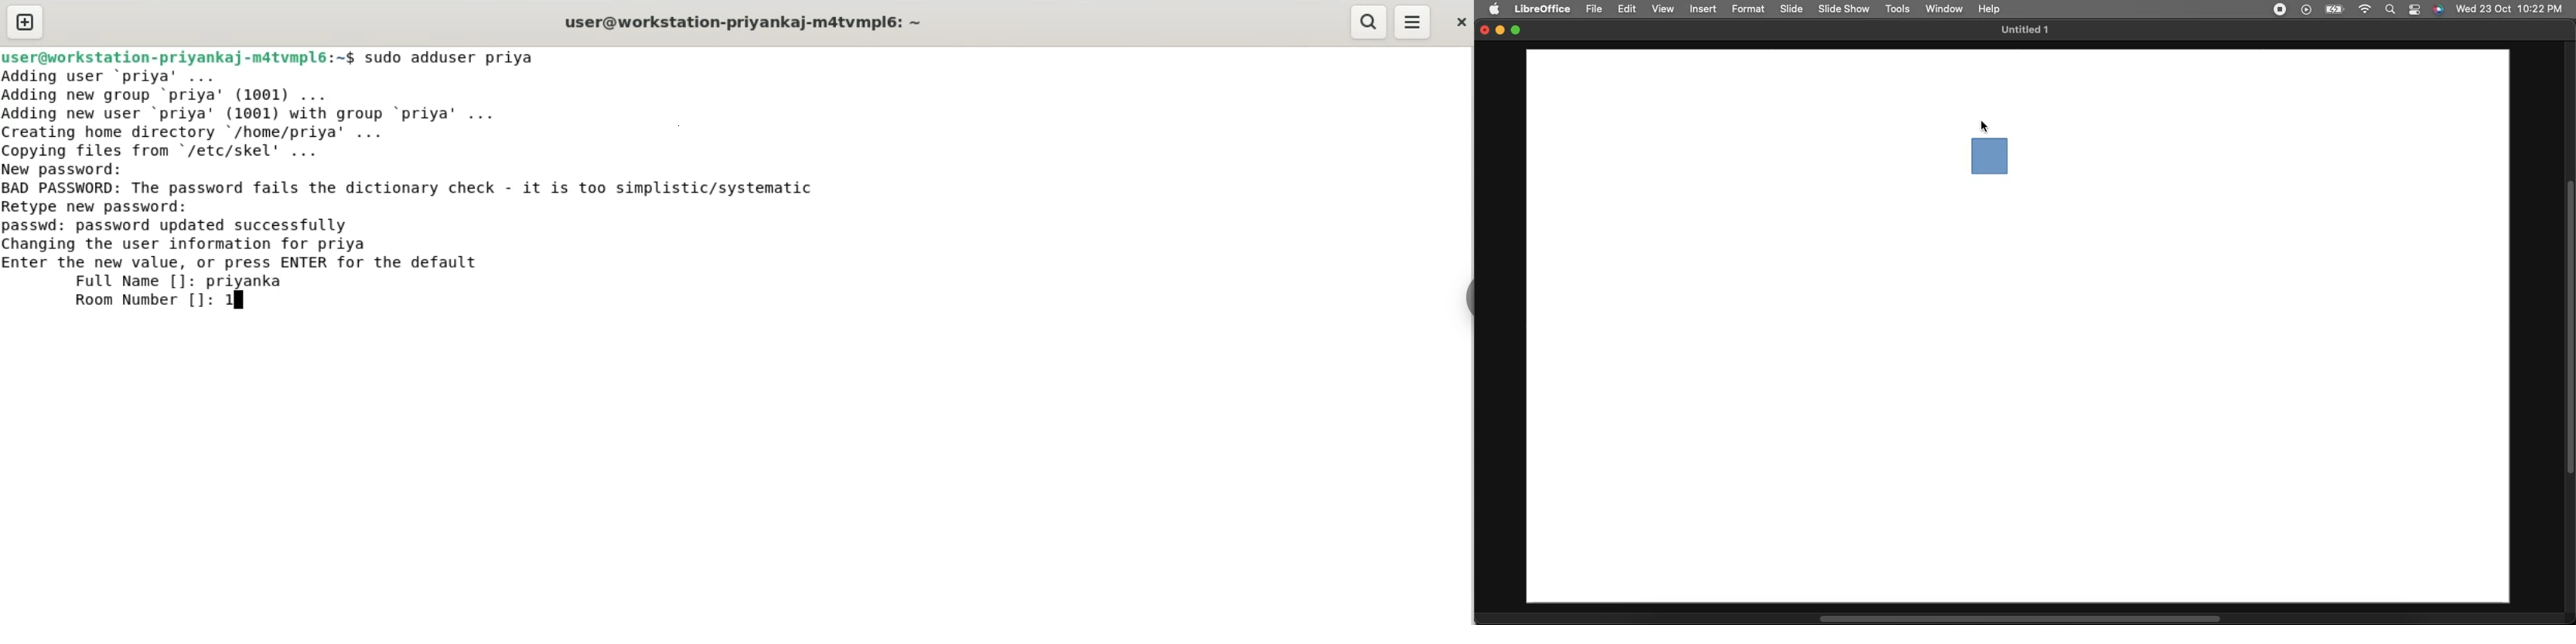  I want to click on Minimize, so click(1501, 31).